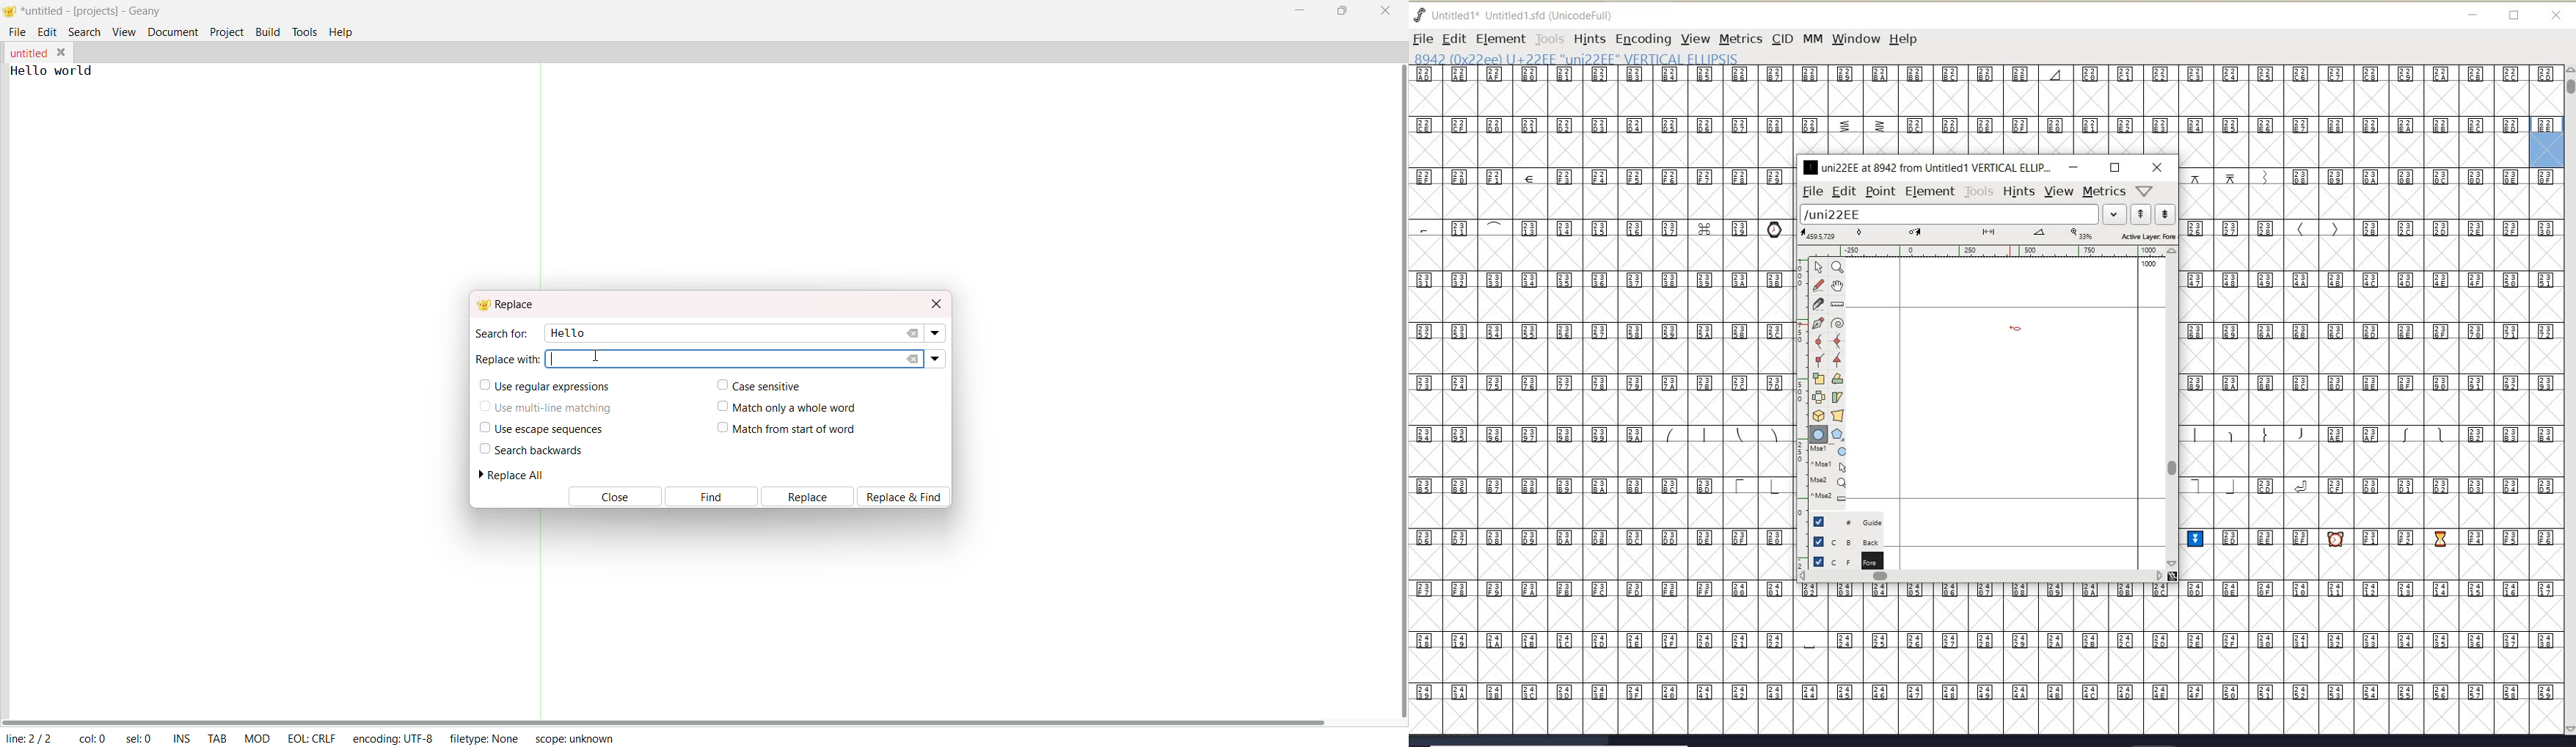 The width and height of the screenshot is (2576, 756). What do you see at coordinates (1836, 341) in the screenshot?
I see `add a curve point always either horizontal or vertical` at bounding box center [1836, 341].